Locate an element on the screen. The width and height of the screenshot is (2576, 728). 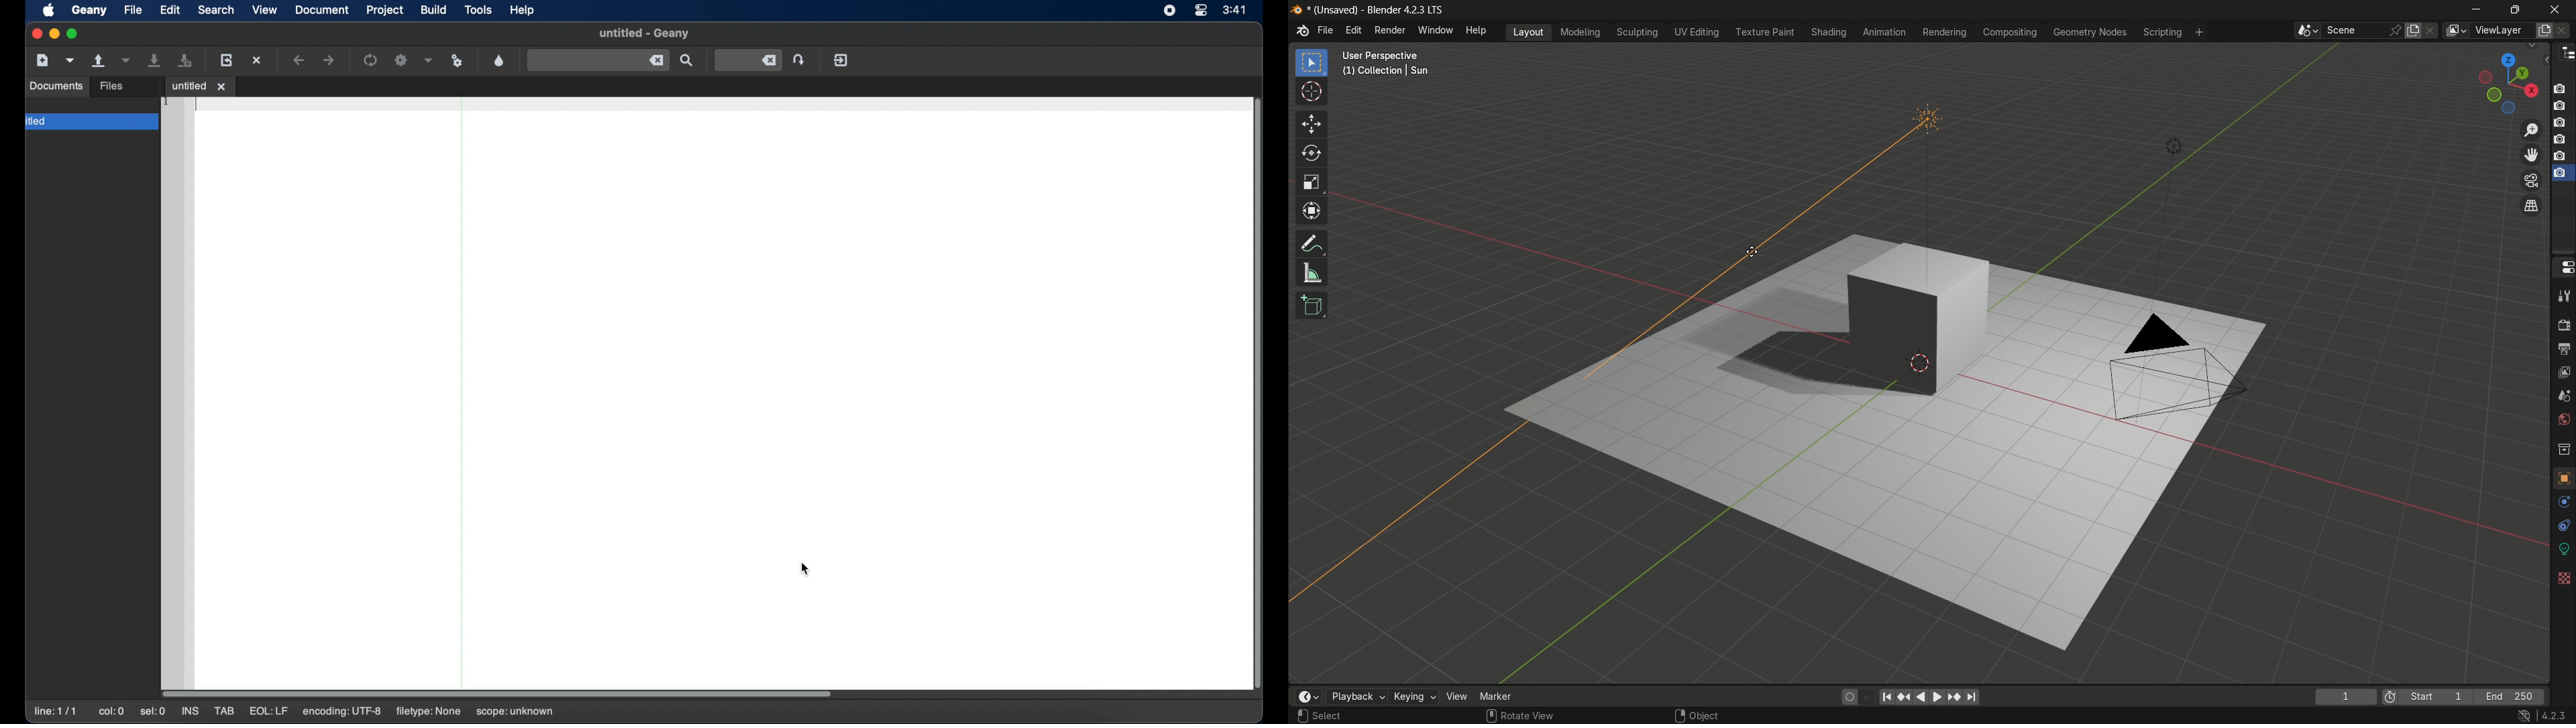
window is located at coordinates (1436, 32).